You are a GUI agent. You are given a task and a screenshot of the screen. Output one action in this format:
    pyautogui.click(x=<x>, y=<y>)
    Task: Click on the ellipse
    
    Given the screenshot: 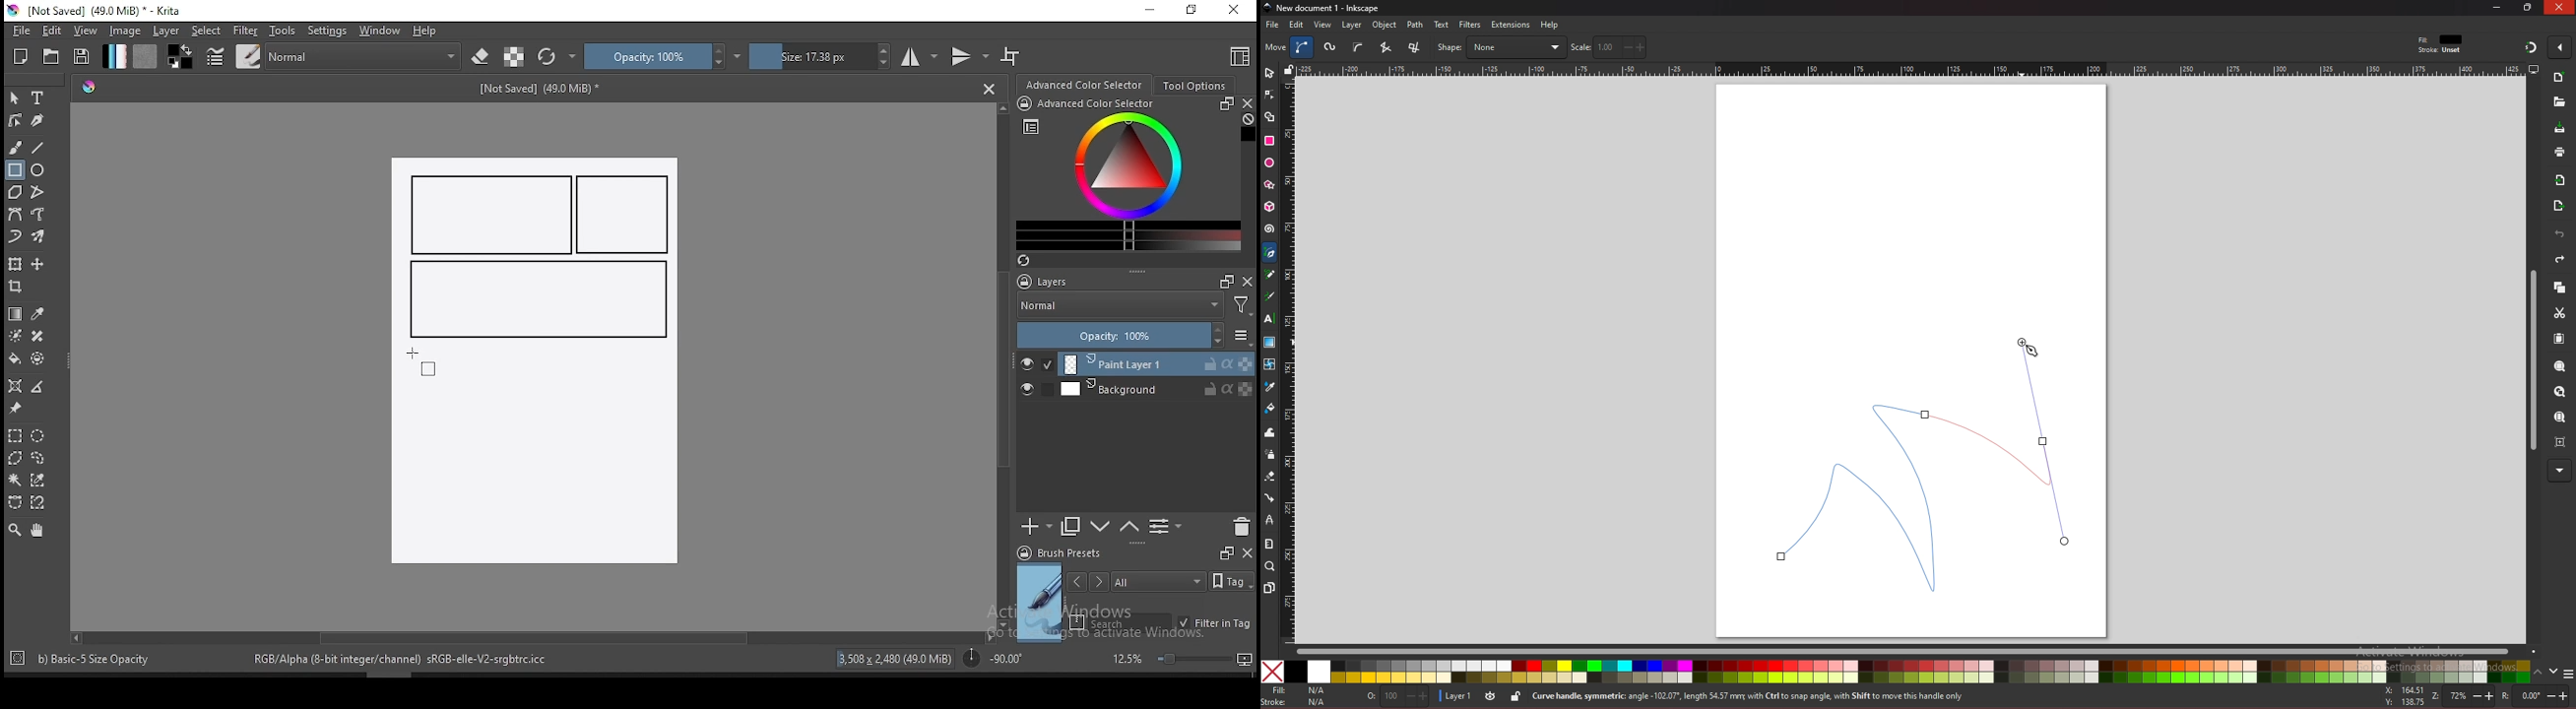 What is the action you would take?
    pyautogui.click(x=1269, y=163)
    